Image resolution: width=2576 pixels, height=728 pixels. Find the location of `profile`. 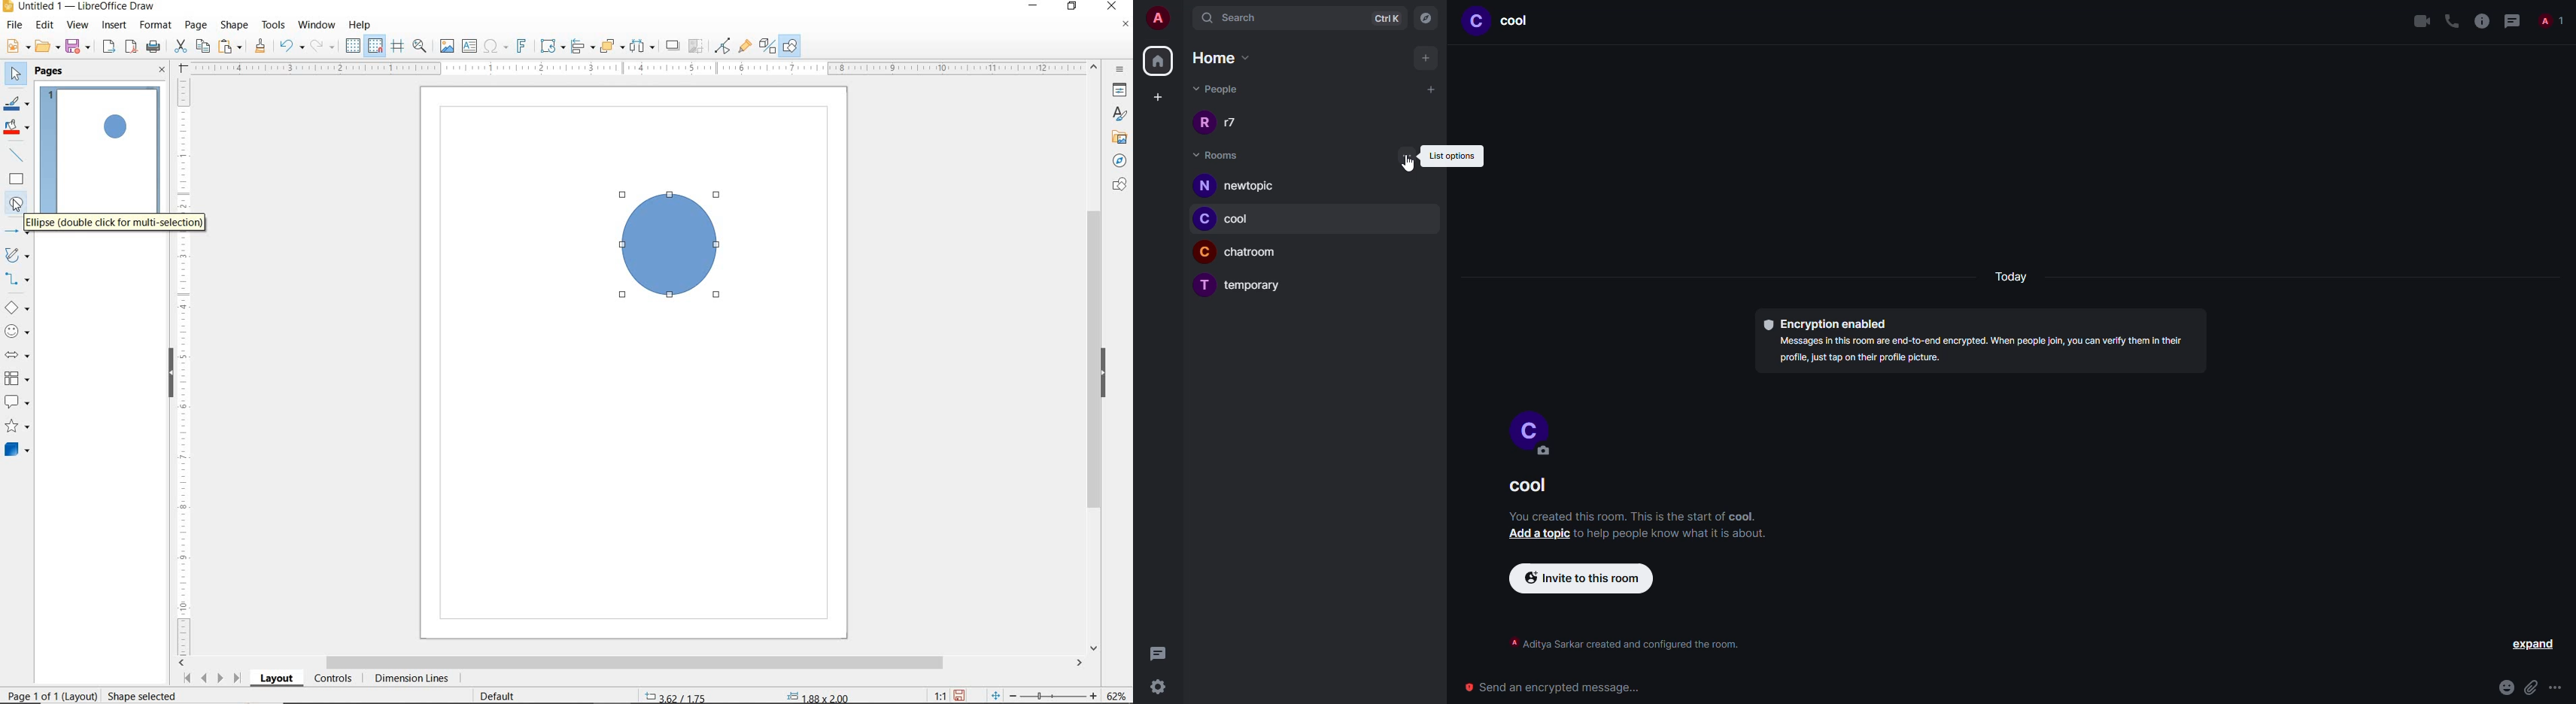

profile is located at coordinates (1476, 22).